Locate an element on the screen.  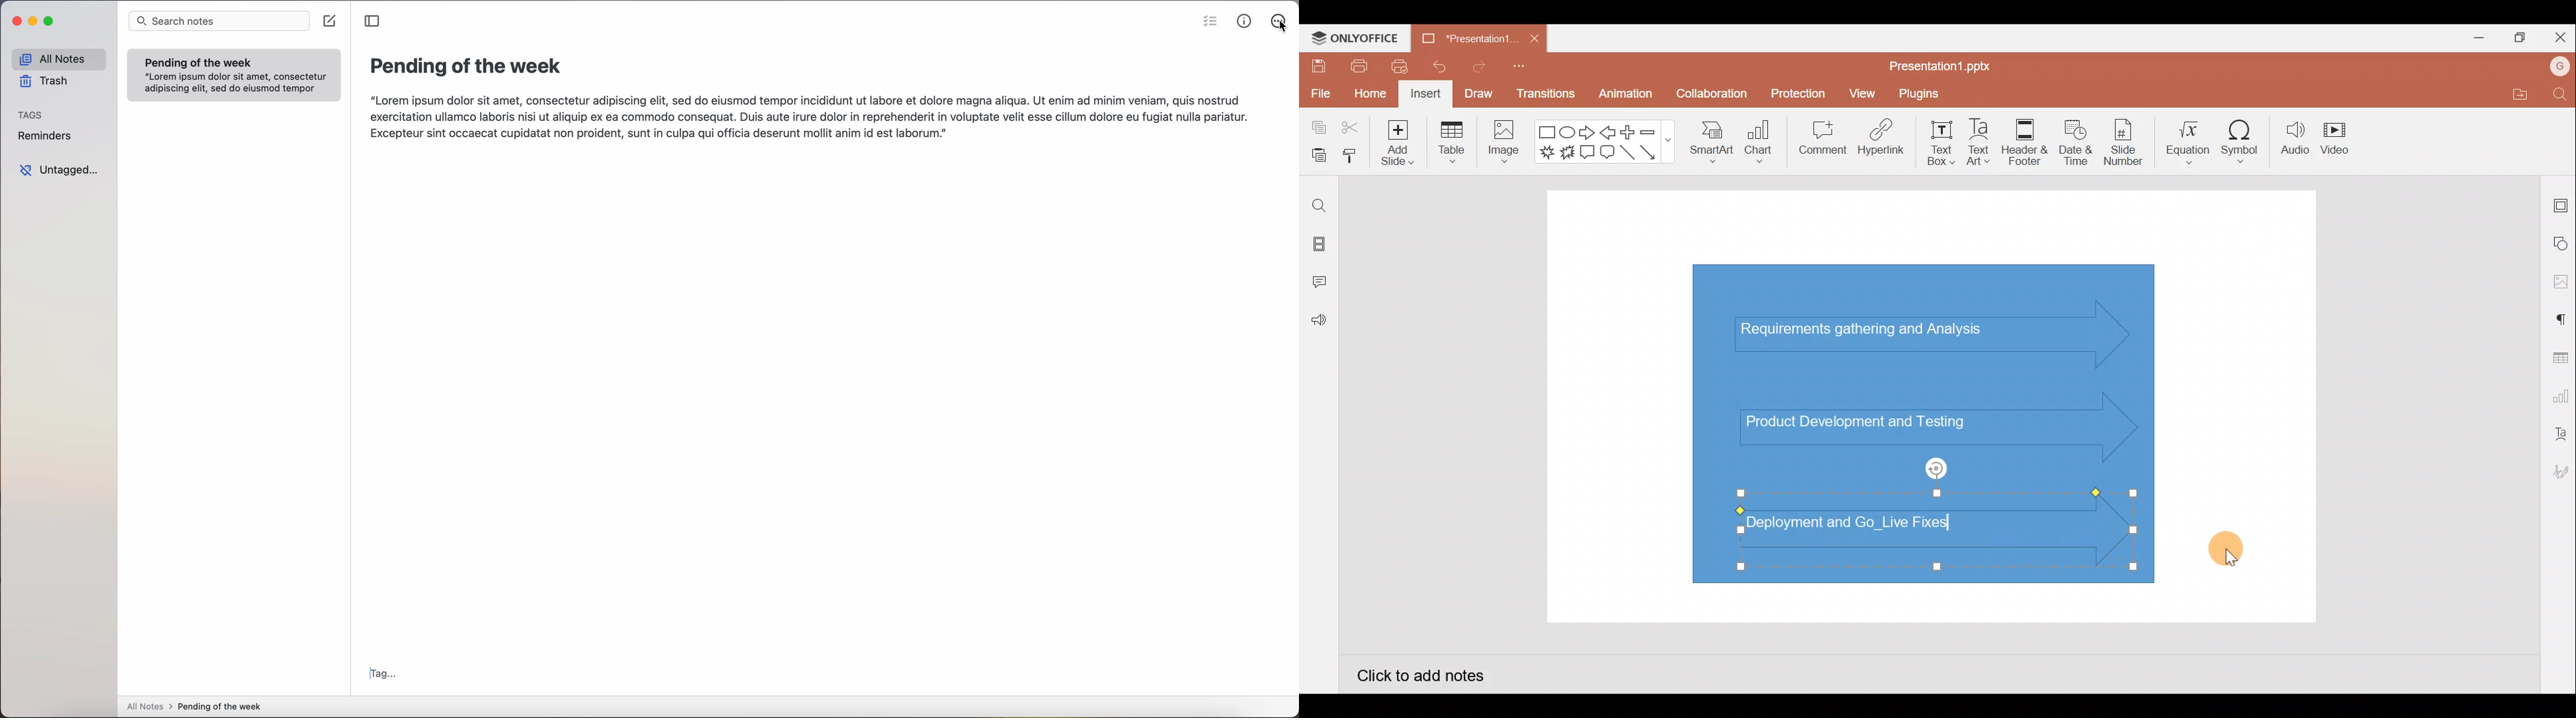
Close document is located at coordinates (1534, 35).